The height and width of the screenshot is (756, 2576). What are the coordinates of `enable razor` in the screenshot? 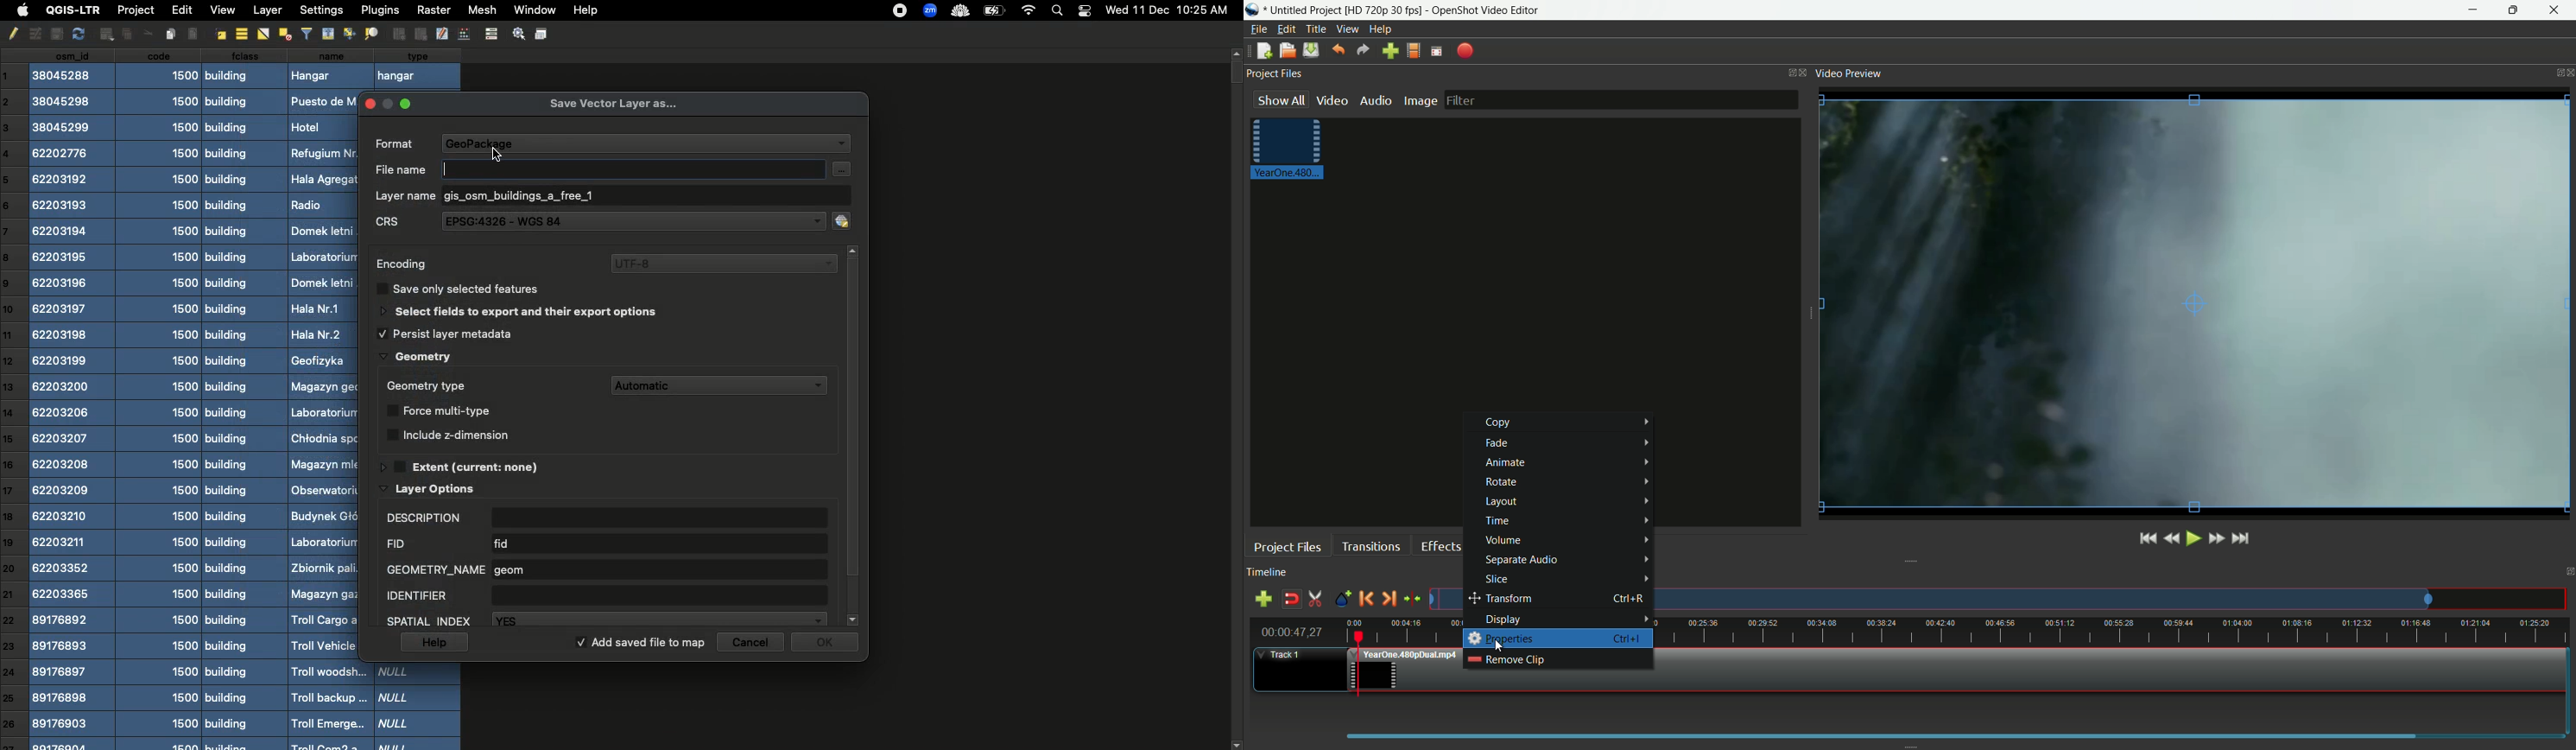 It's located at (1314, 599).